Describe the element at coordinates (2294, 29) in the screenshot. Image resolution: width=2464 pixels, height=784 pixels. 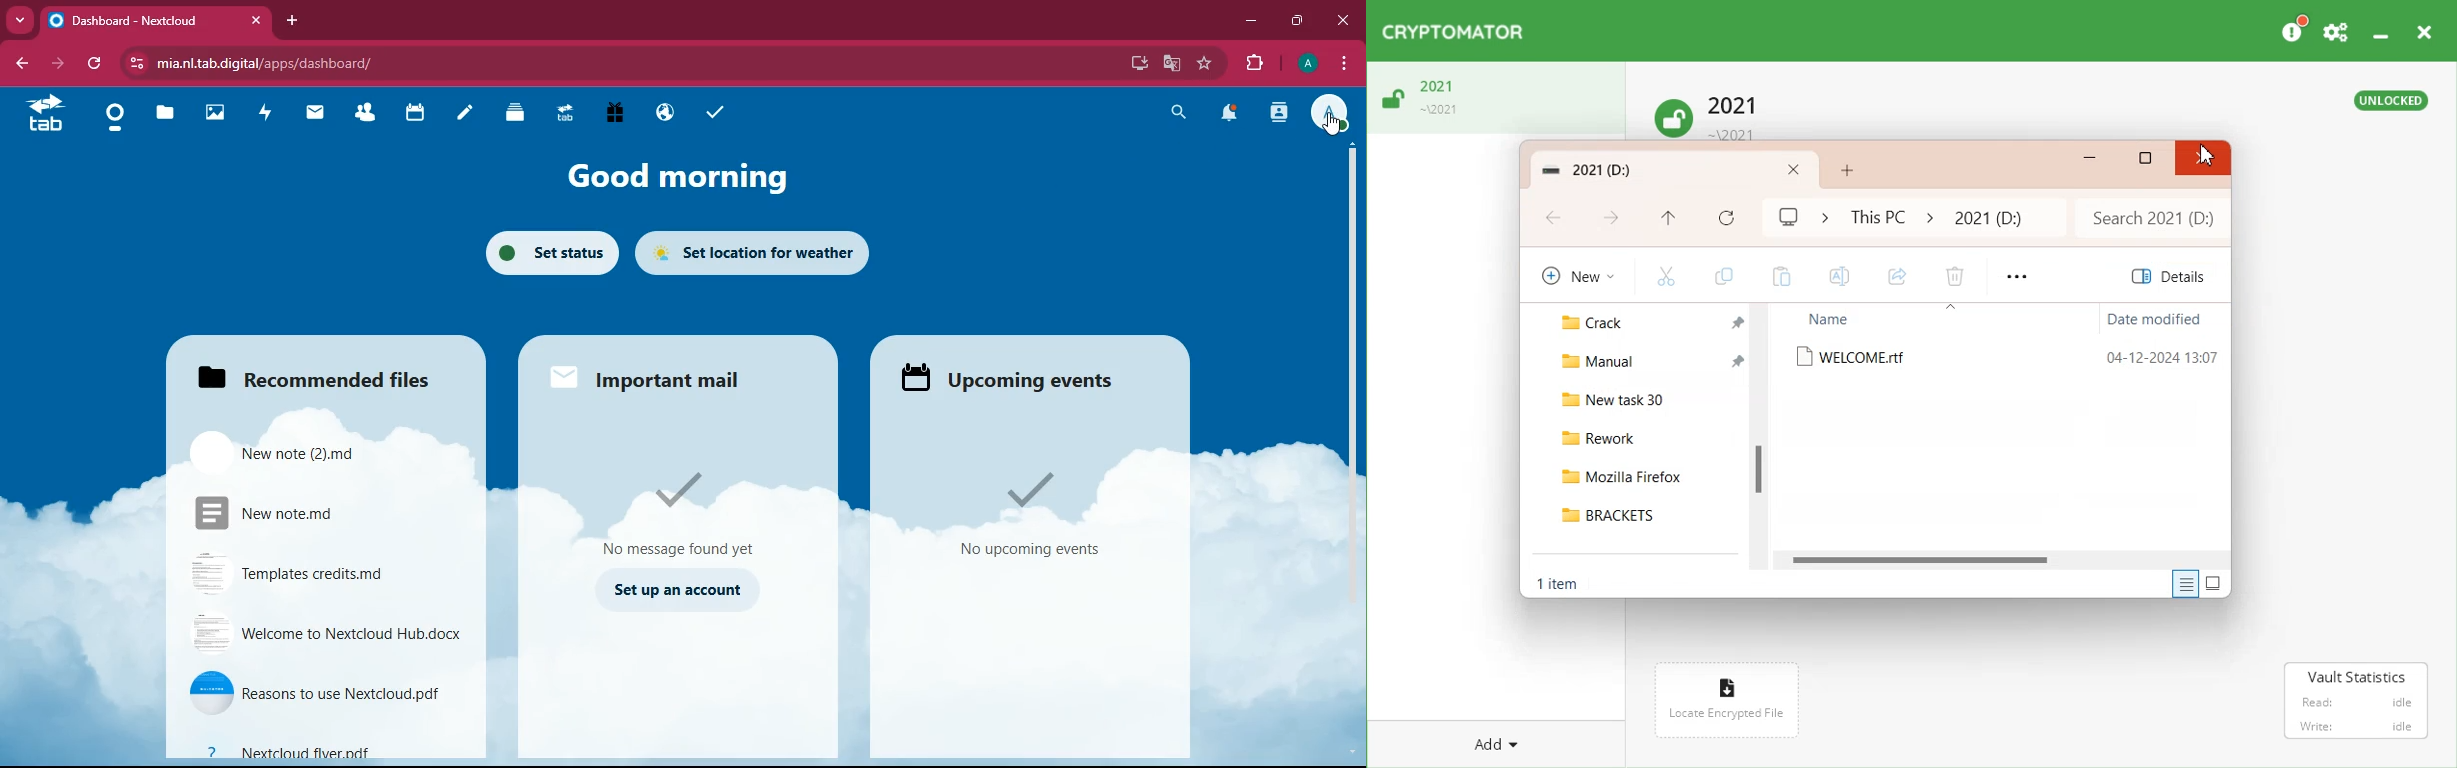
I see `Please Consider donating` at that location.